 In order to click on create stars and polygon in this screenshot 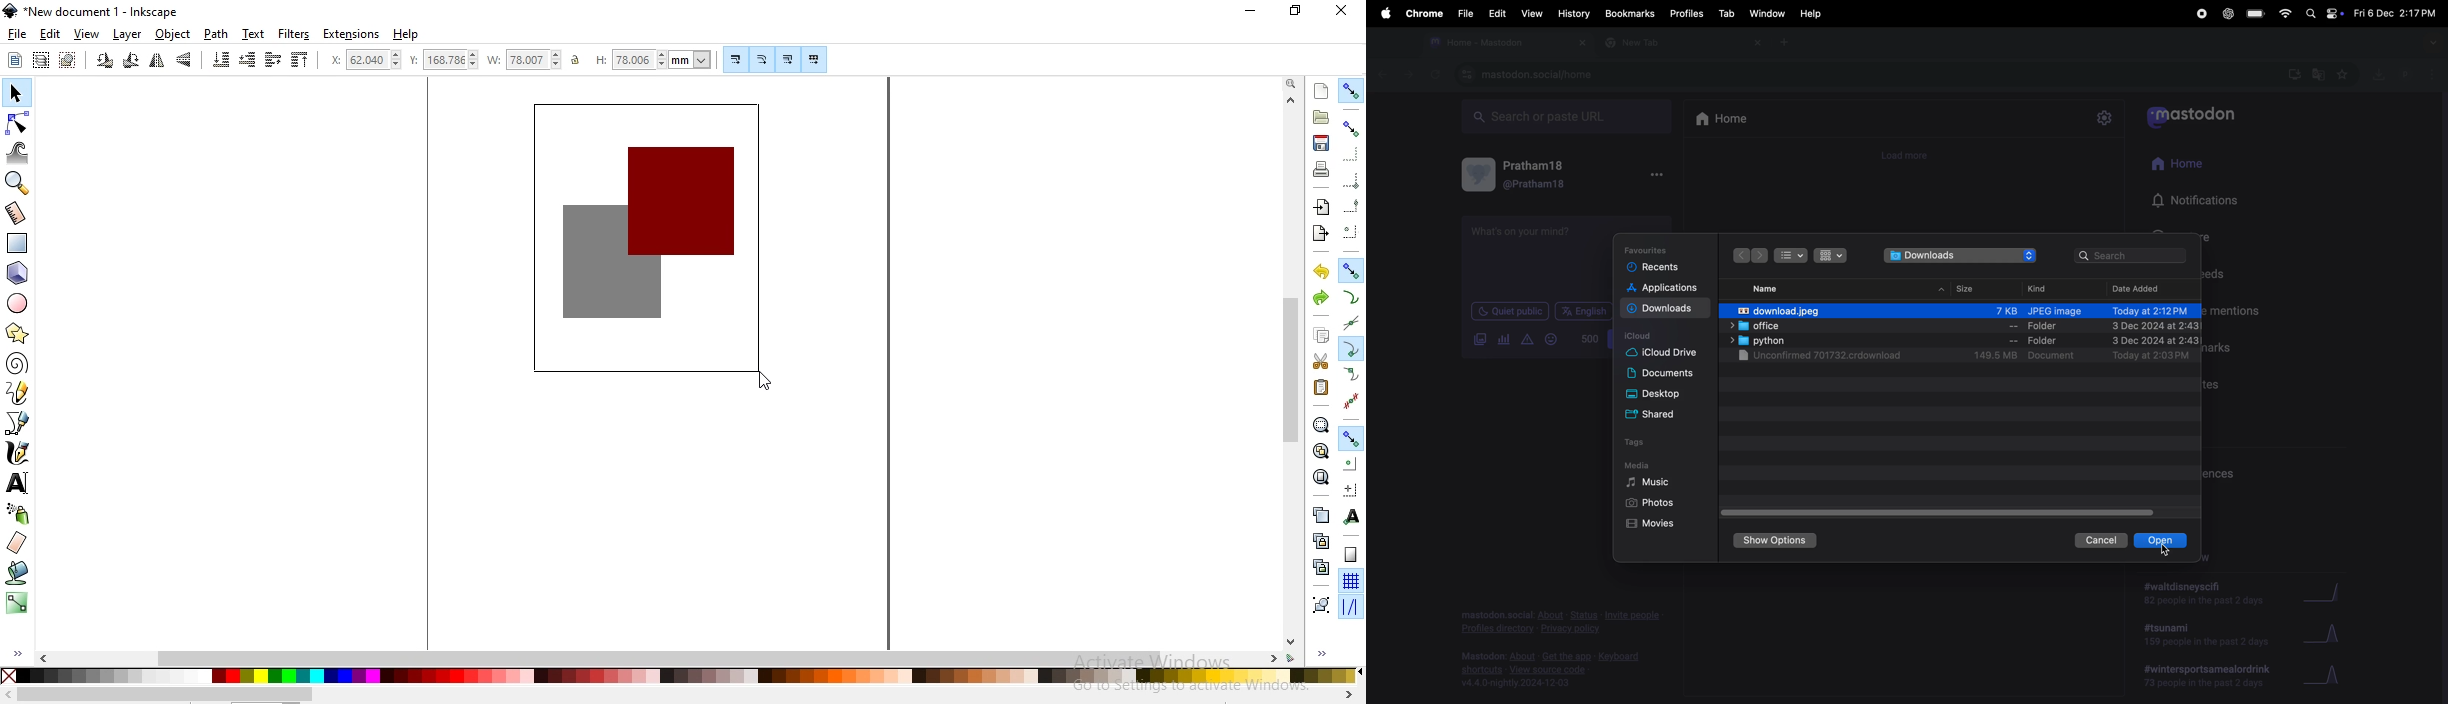, I will do `click(20, 333)`.